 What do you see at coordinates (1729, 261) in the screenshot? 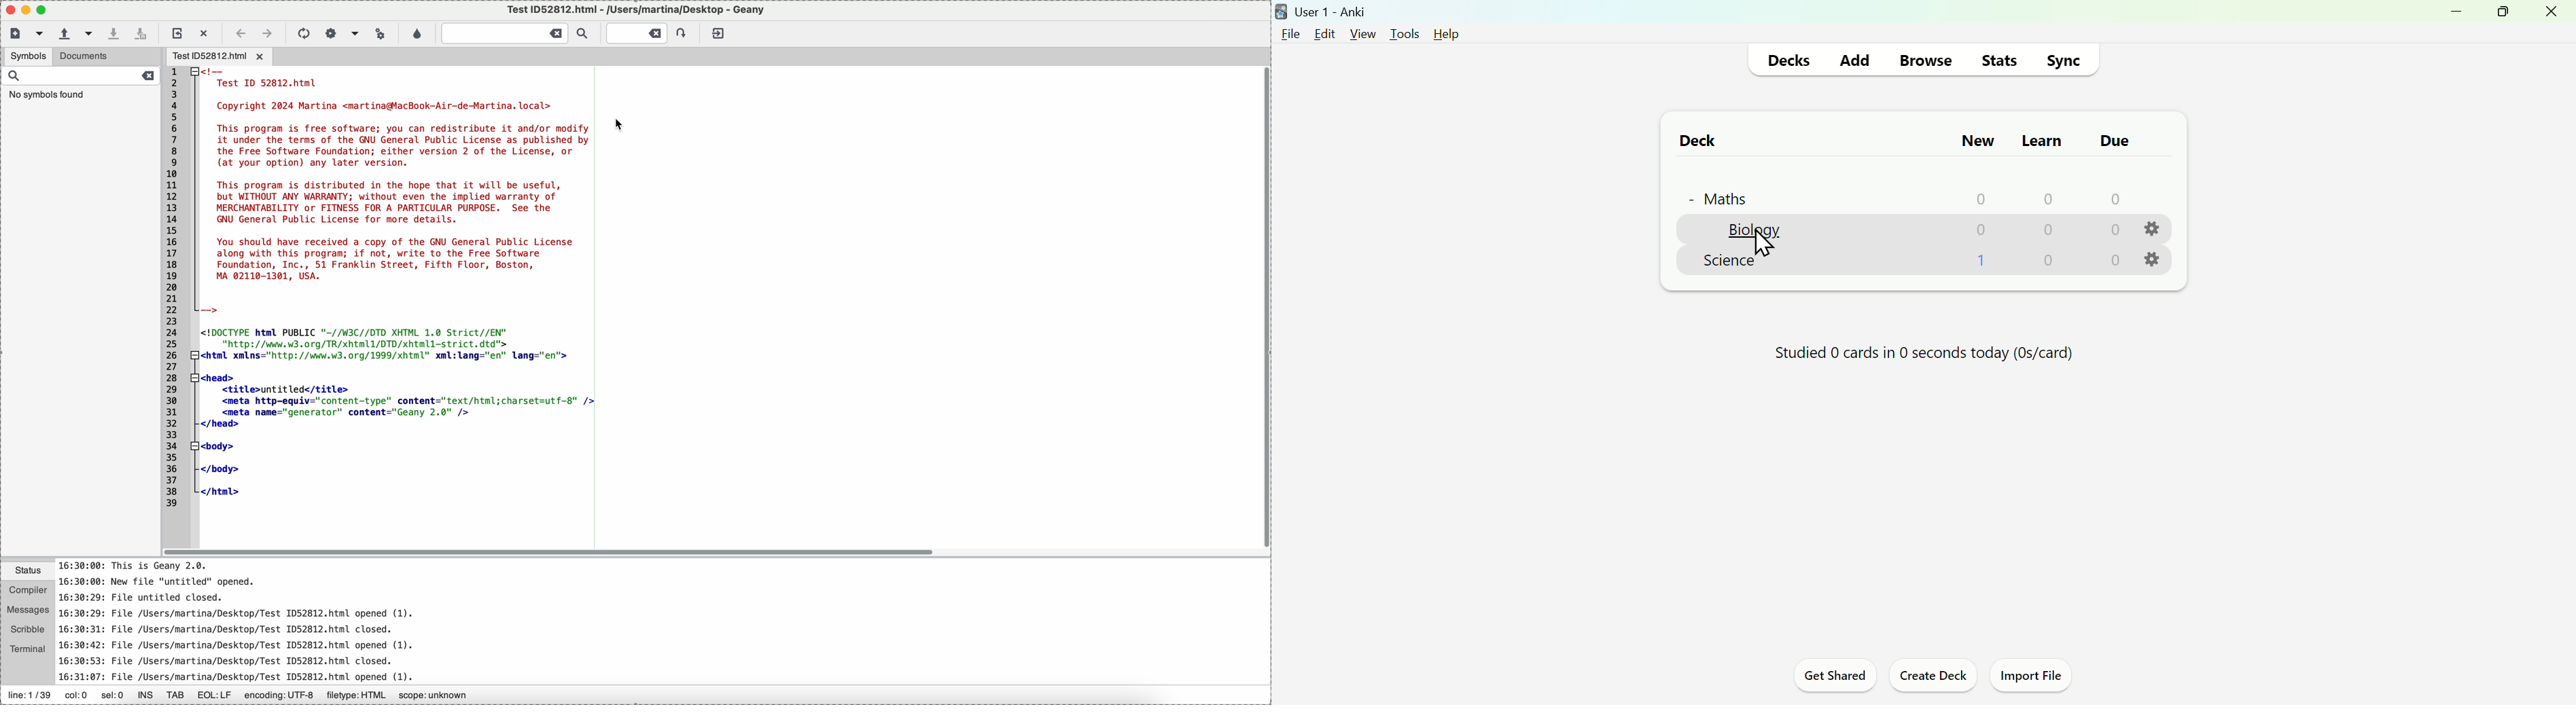
I see `Science` at bounding box center [1729, 261].